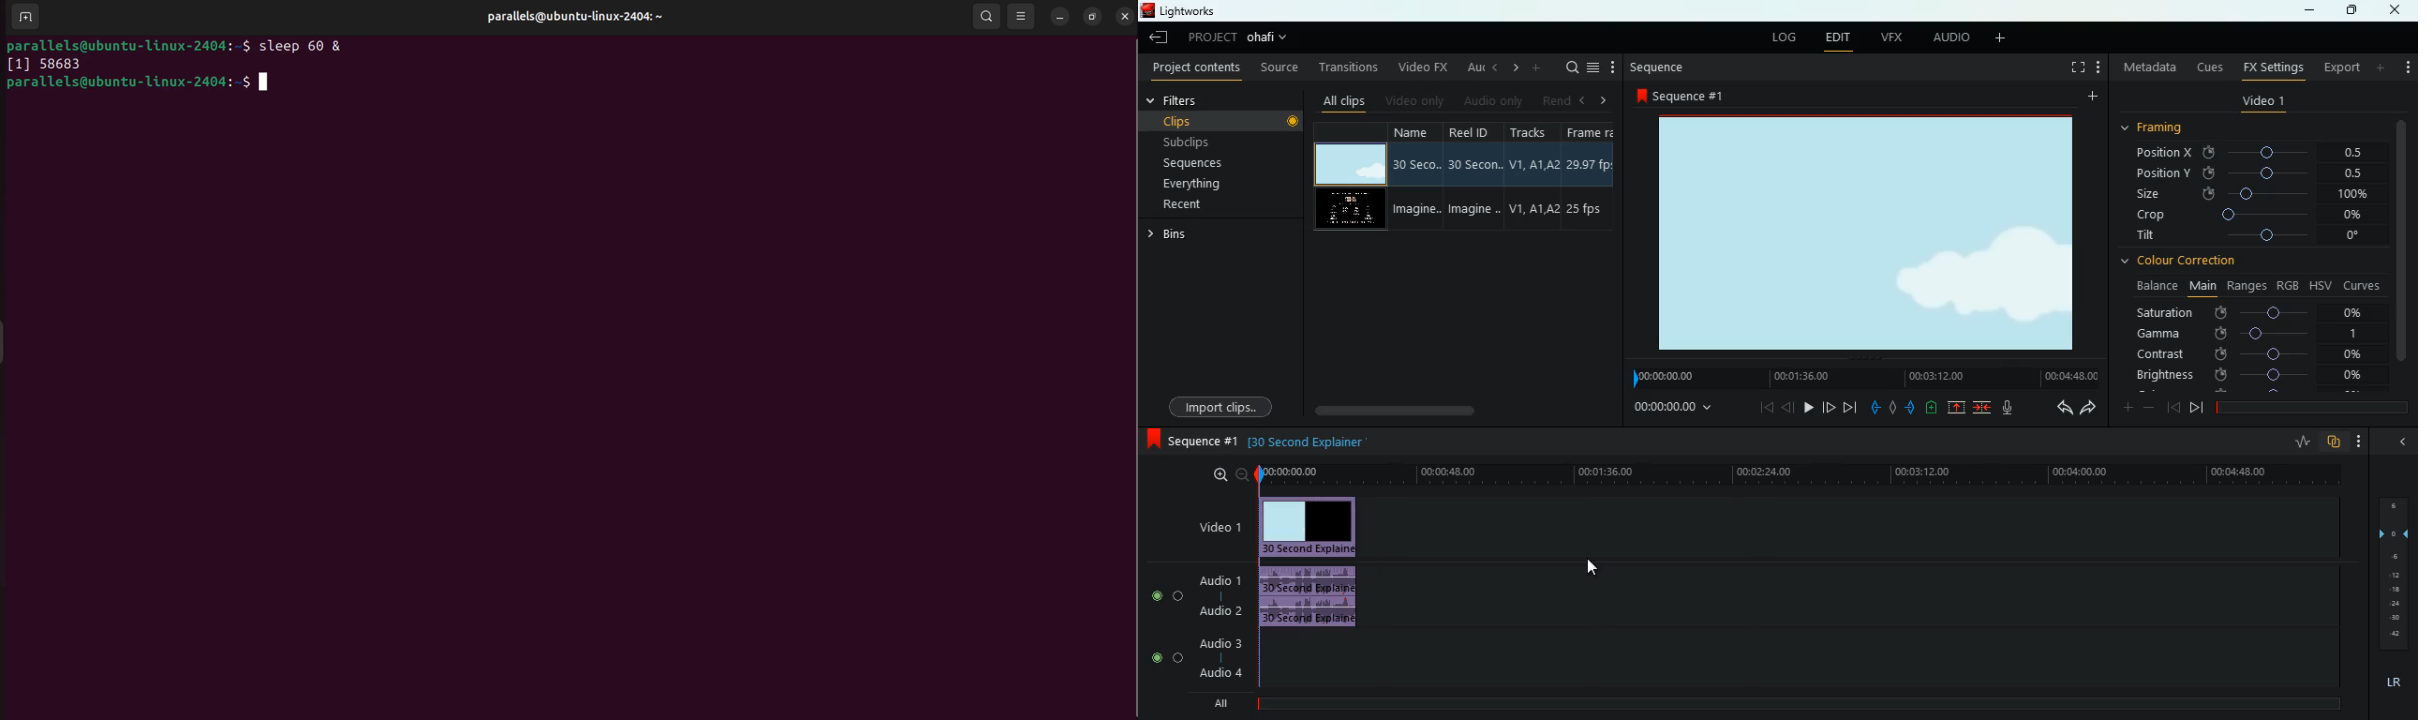  Describe the element at coordinates (2248, 374) in the screenshot. I see `brightness` at that location.